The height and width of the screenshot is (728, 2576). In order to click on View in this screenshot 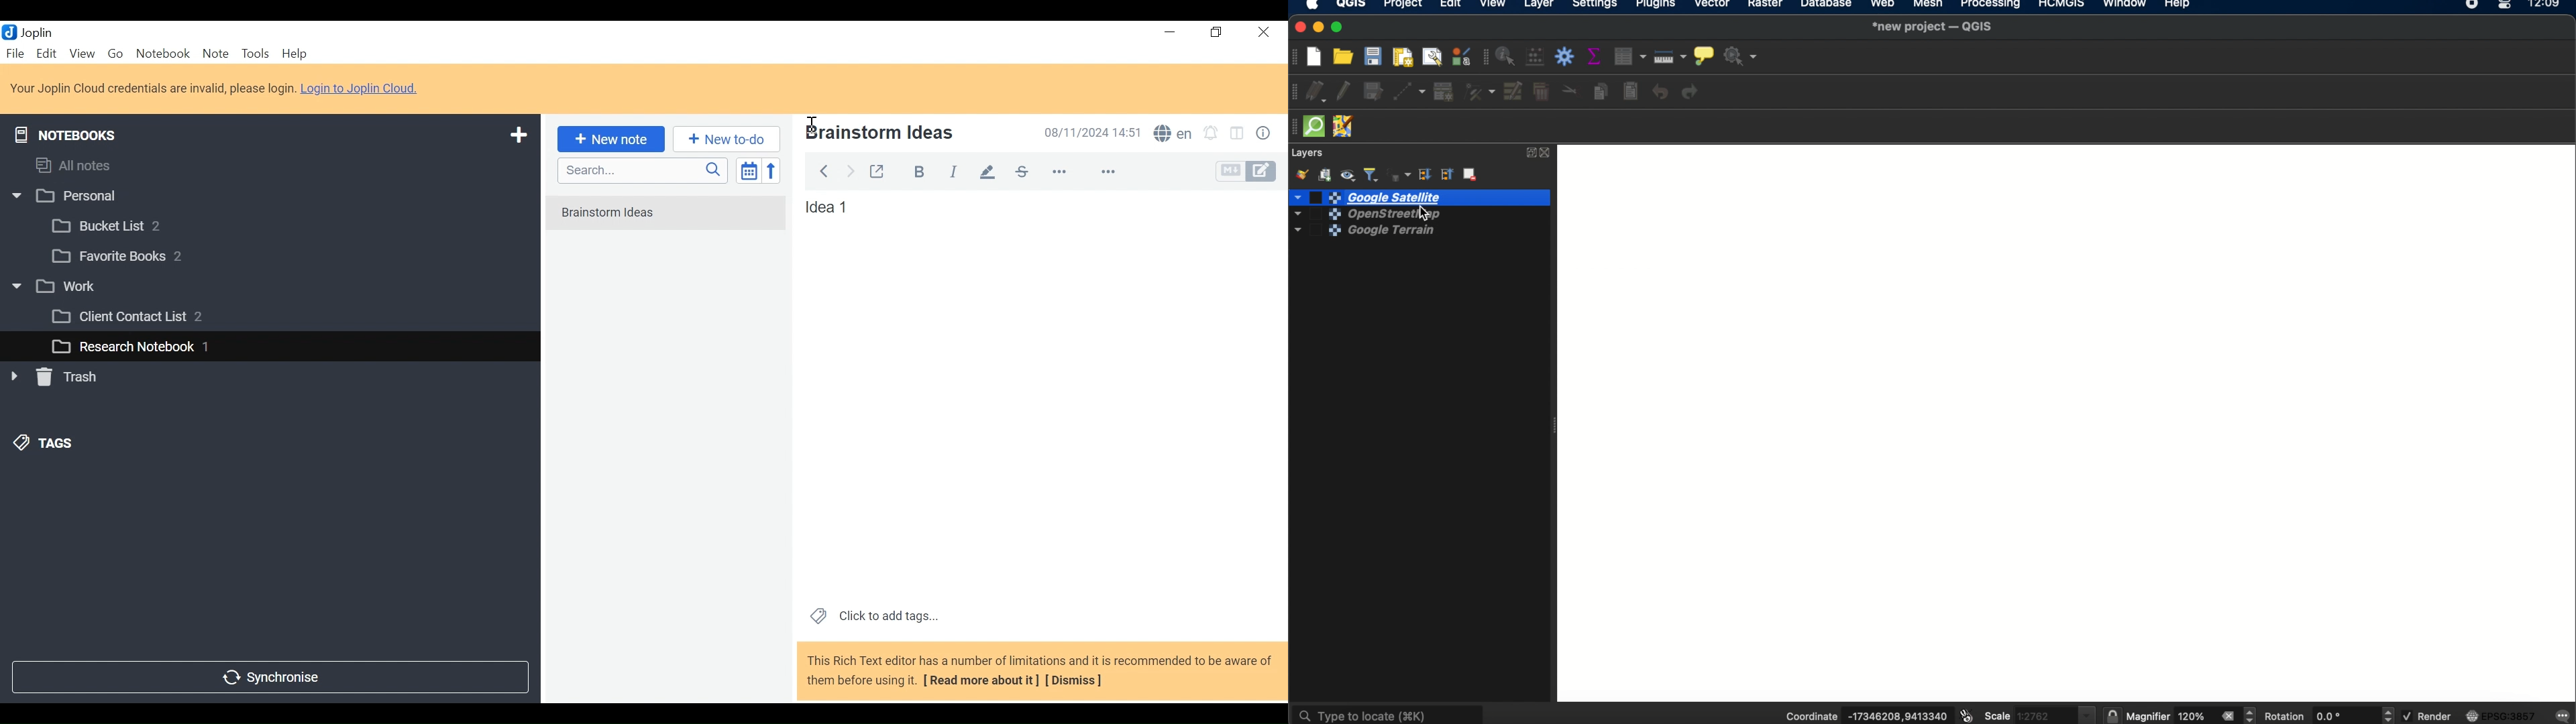, I will do `click(82, 53)`.